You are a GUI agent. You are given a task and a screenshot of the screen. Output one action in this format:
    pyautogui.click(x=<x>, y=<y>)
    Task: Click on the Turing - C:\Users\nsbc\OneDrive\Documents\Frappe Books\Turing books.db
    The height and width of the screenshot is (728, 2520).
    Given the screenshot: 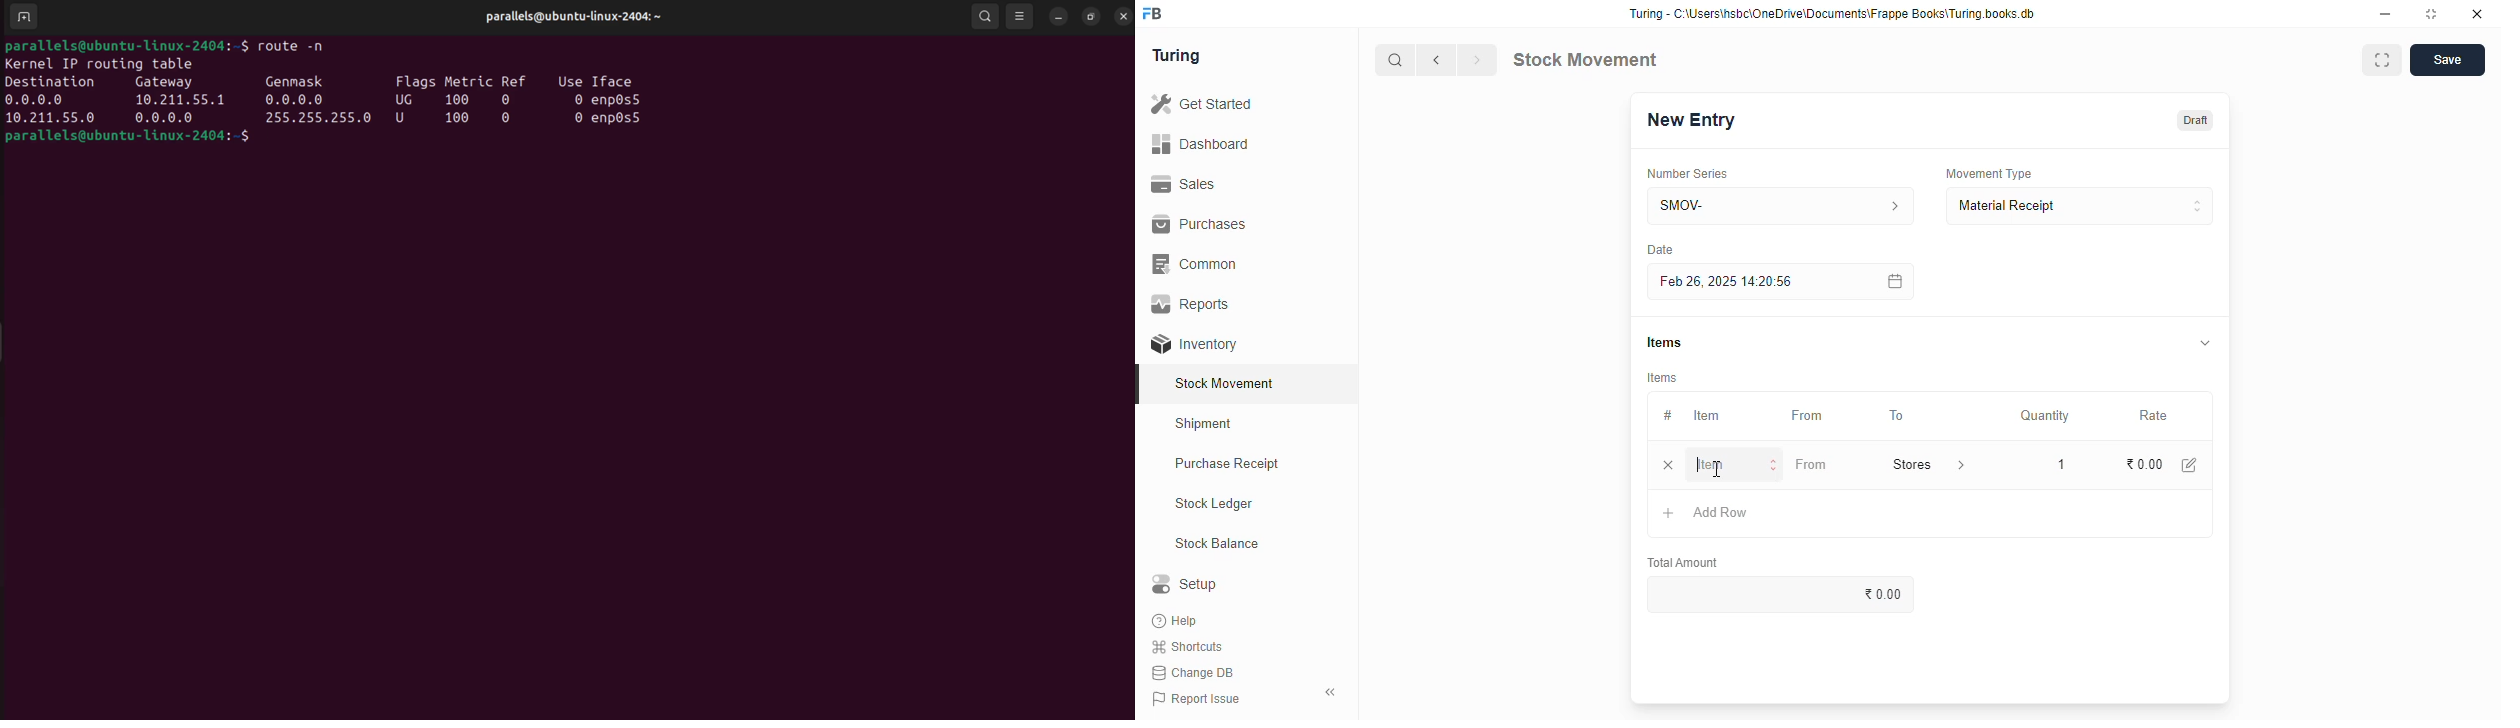 What is the action you would take?
    pyautogui.click(x=1833, y=14)
    